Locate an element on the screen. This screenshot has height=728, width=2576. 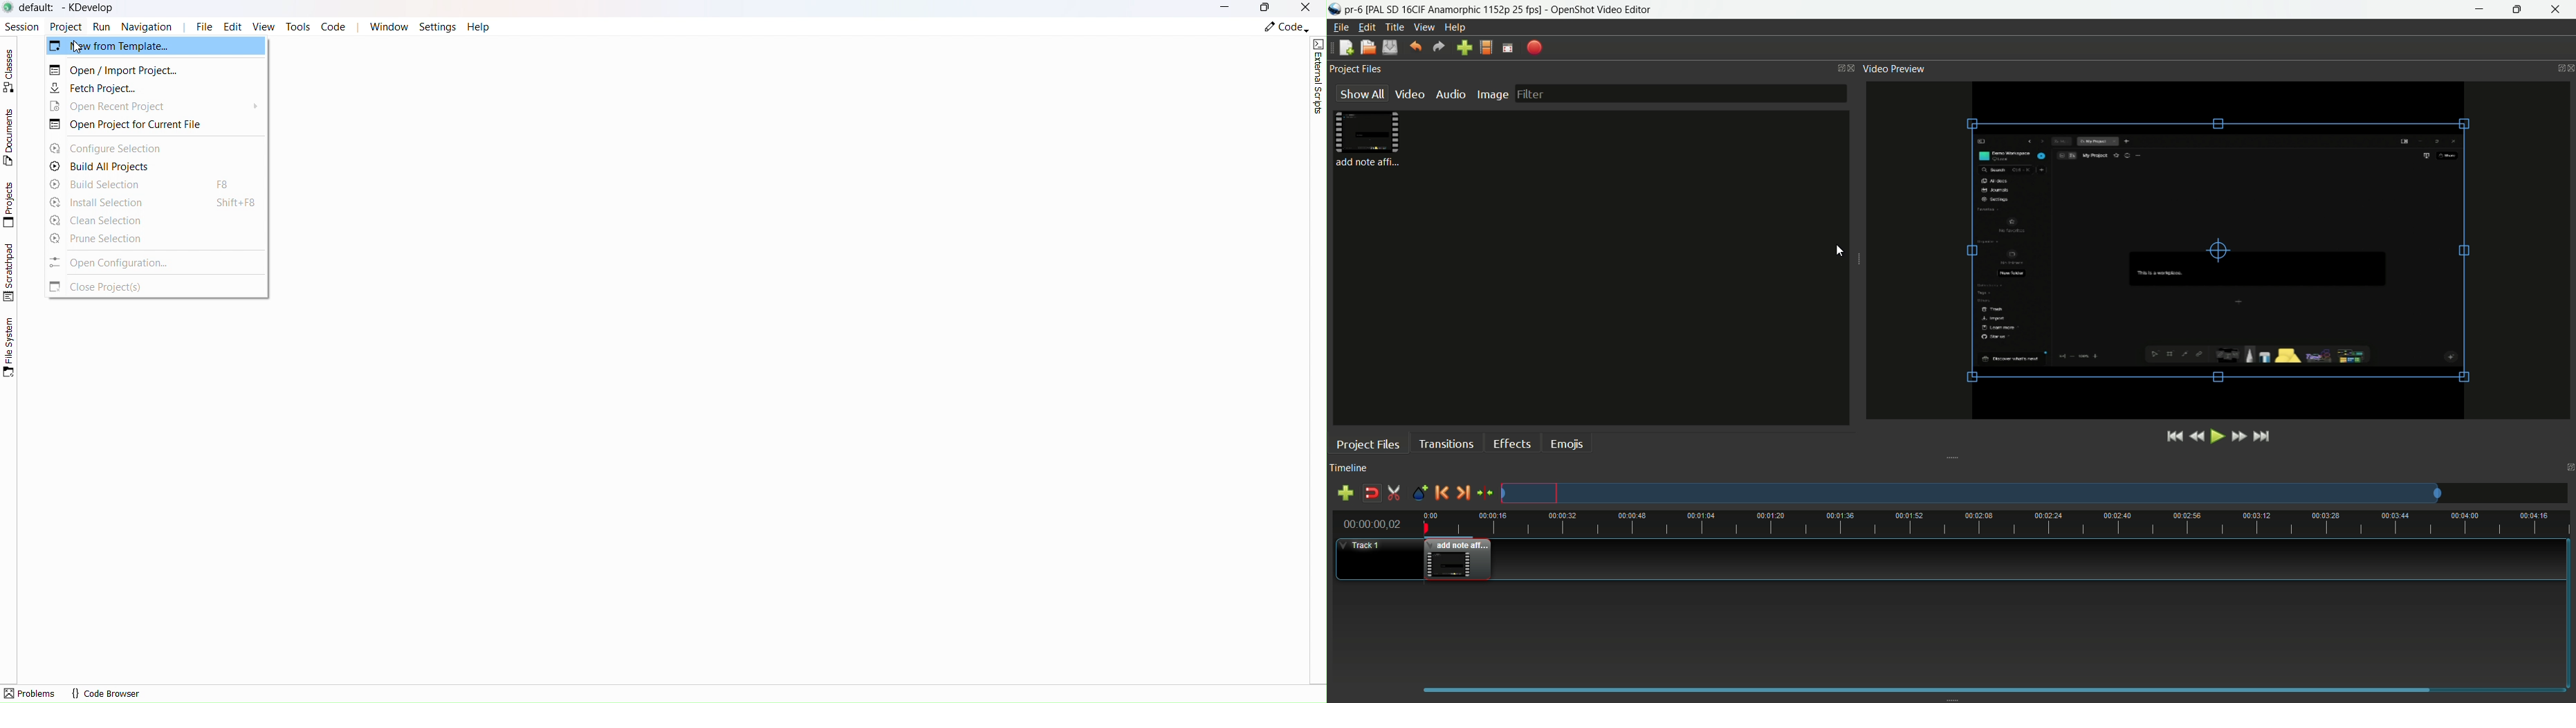
video is located at coordinates (1409, 94).